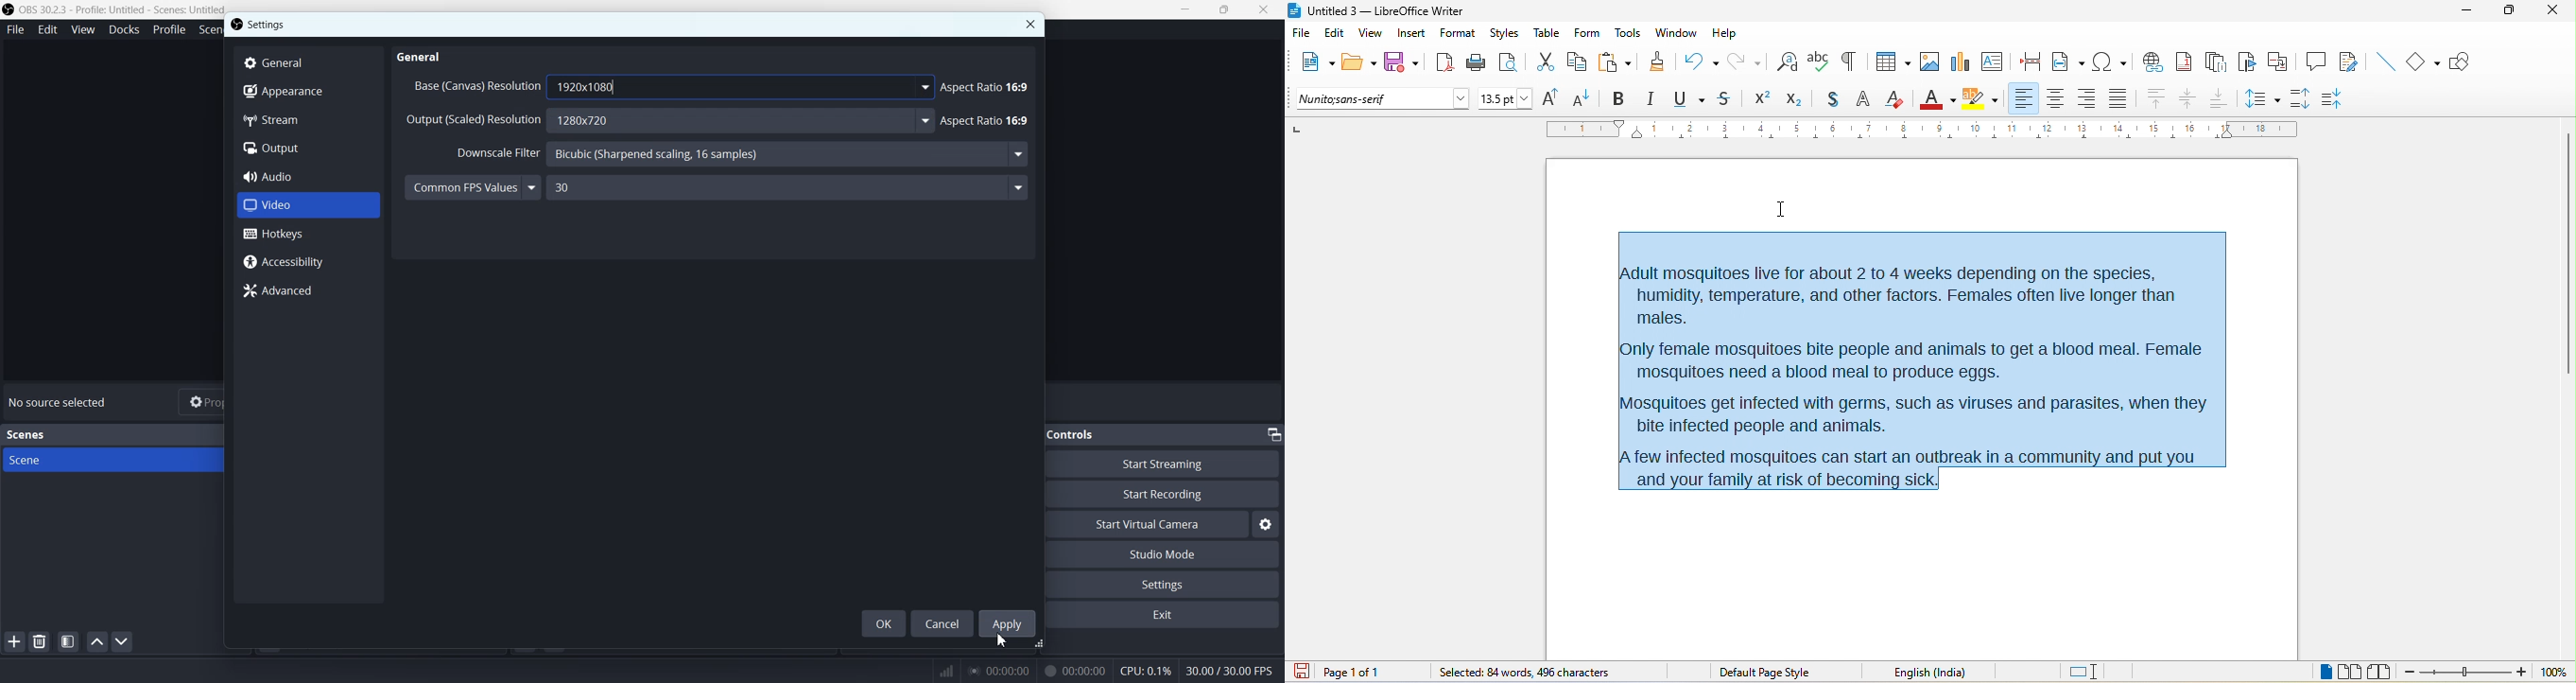 The height and width of the screenshot is (700, 2576). I want to click on Start Virtual Camera, so click(1154, 524).